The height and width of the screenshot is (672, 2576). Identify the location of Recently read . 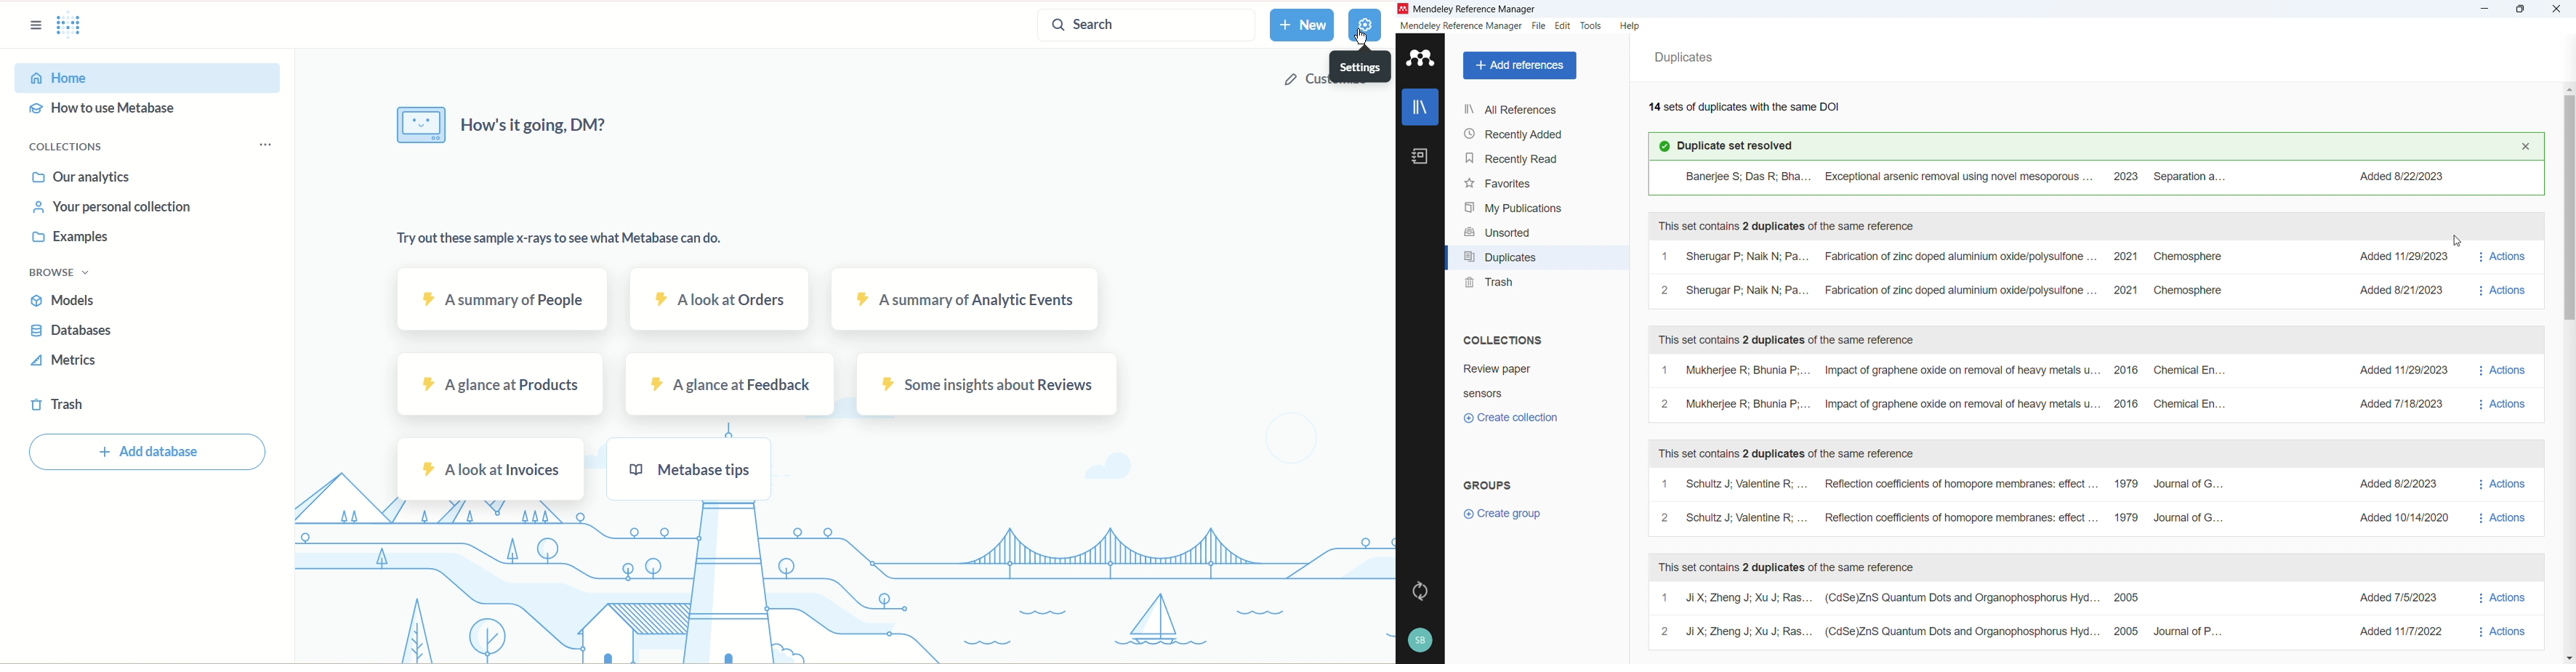
(1535, 156).